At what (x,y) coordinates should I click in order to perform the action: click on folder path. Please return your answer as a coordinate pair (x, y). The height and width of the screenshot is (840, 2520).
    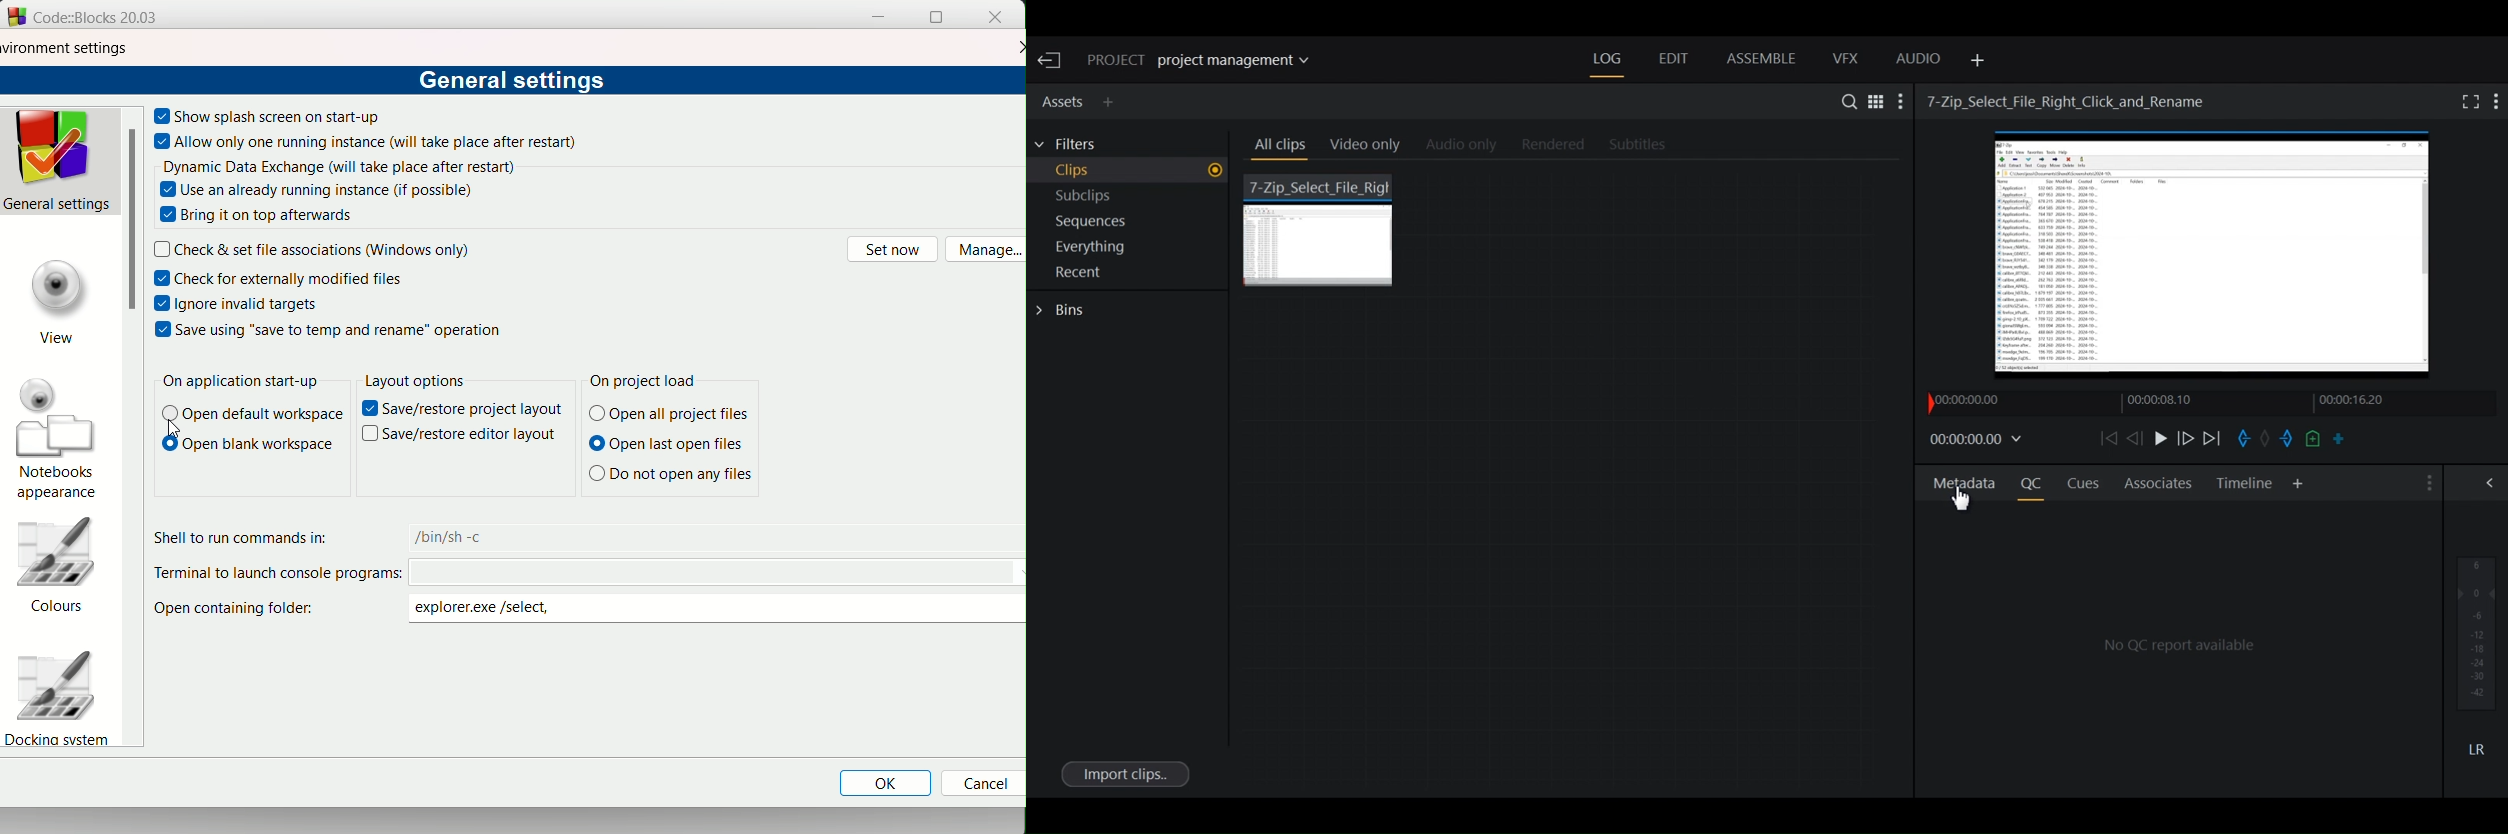
    Looking at the image, I should click on (495, 610).